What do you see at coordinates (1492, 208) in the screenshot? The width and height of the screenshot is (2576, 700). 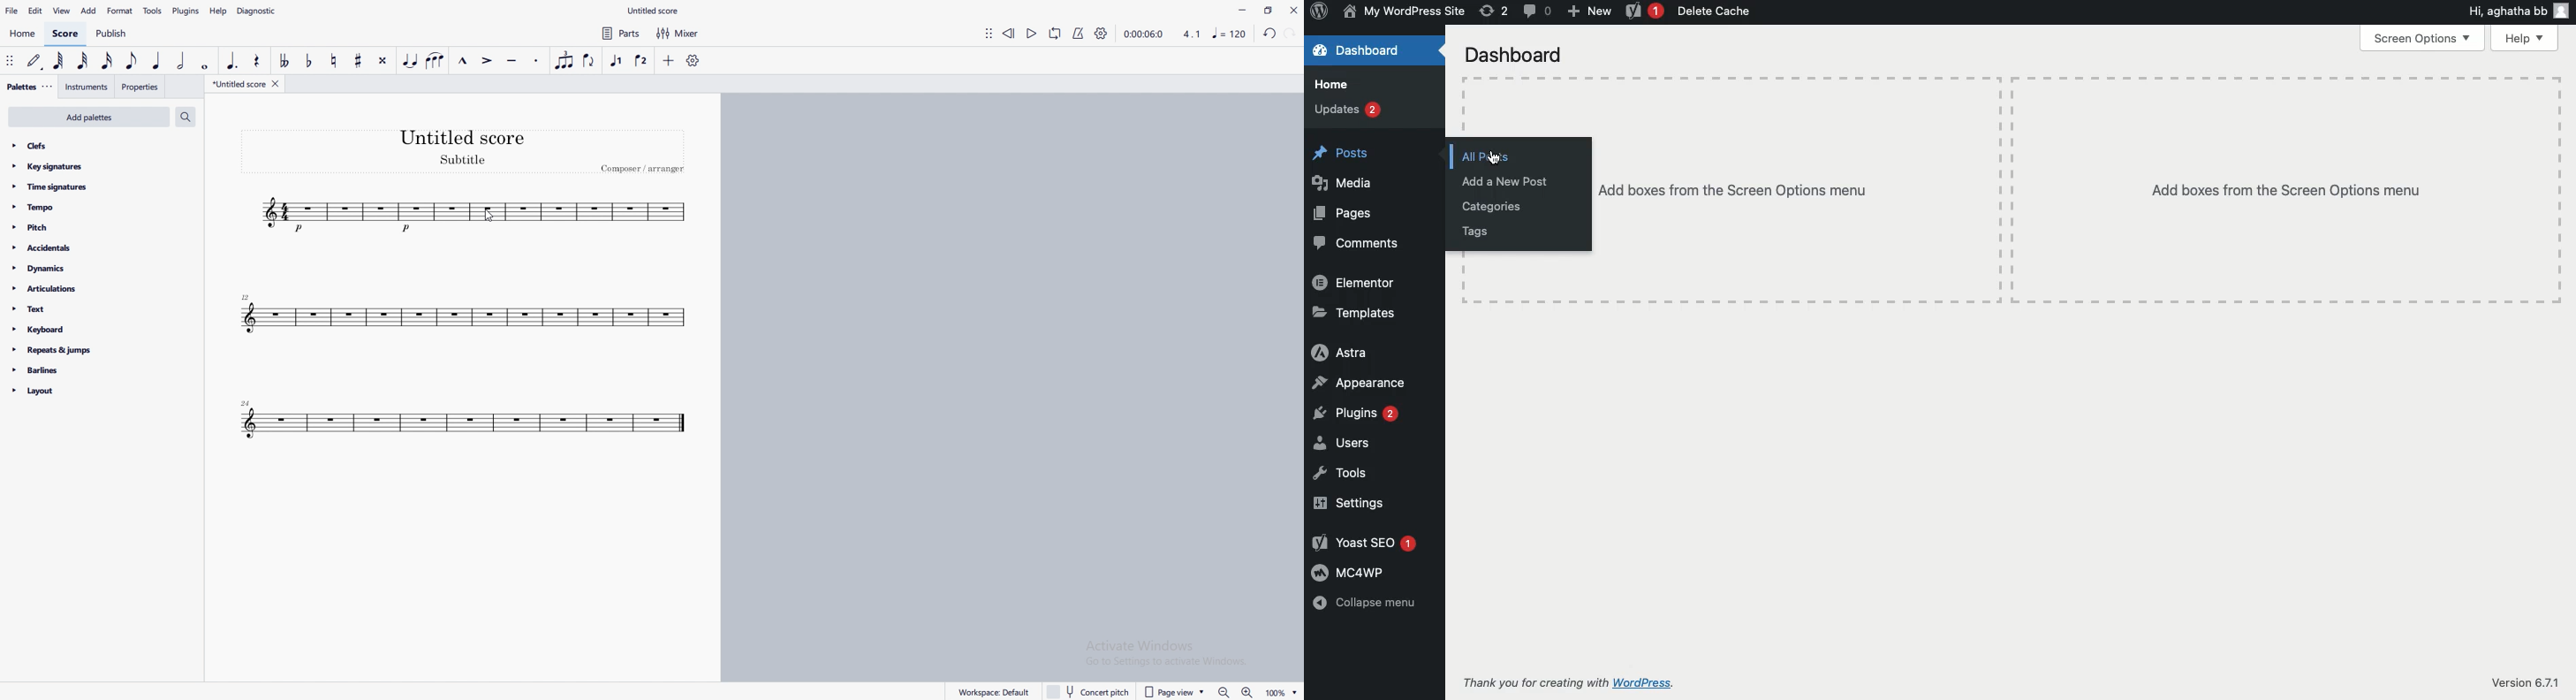 I see `Categories` at bounding box center [1492, 208].